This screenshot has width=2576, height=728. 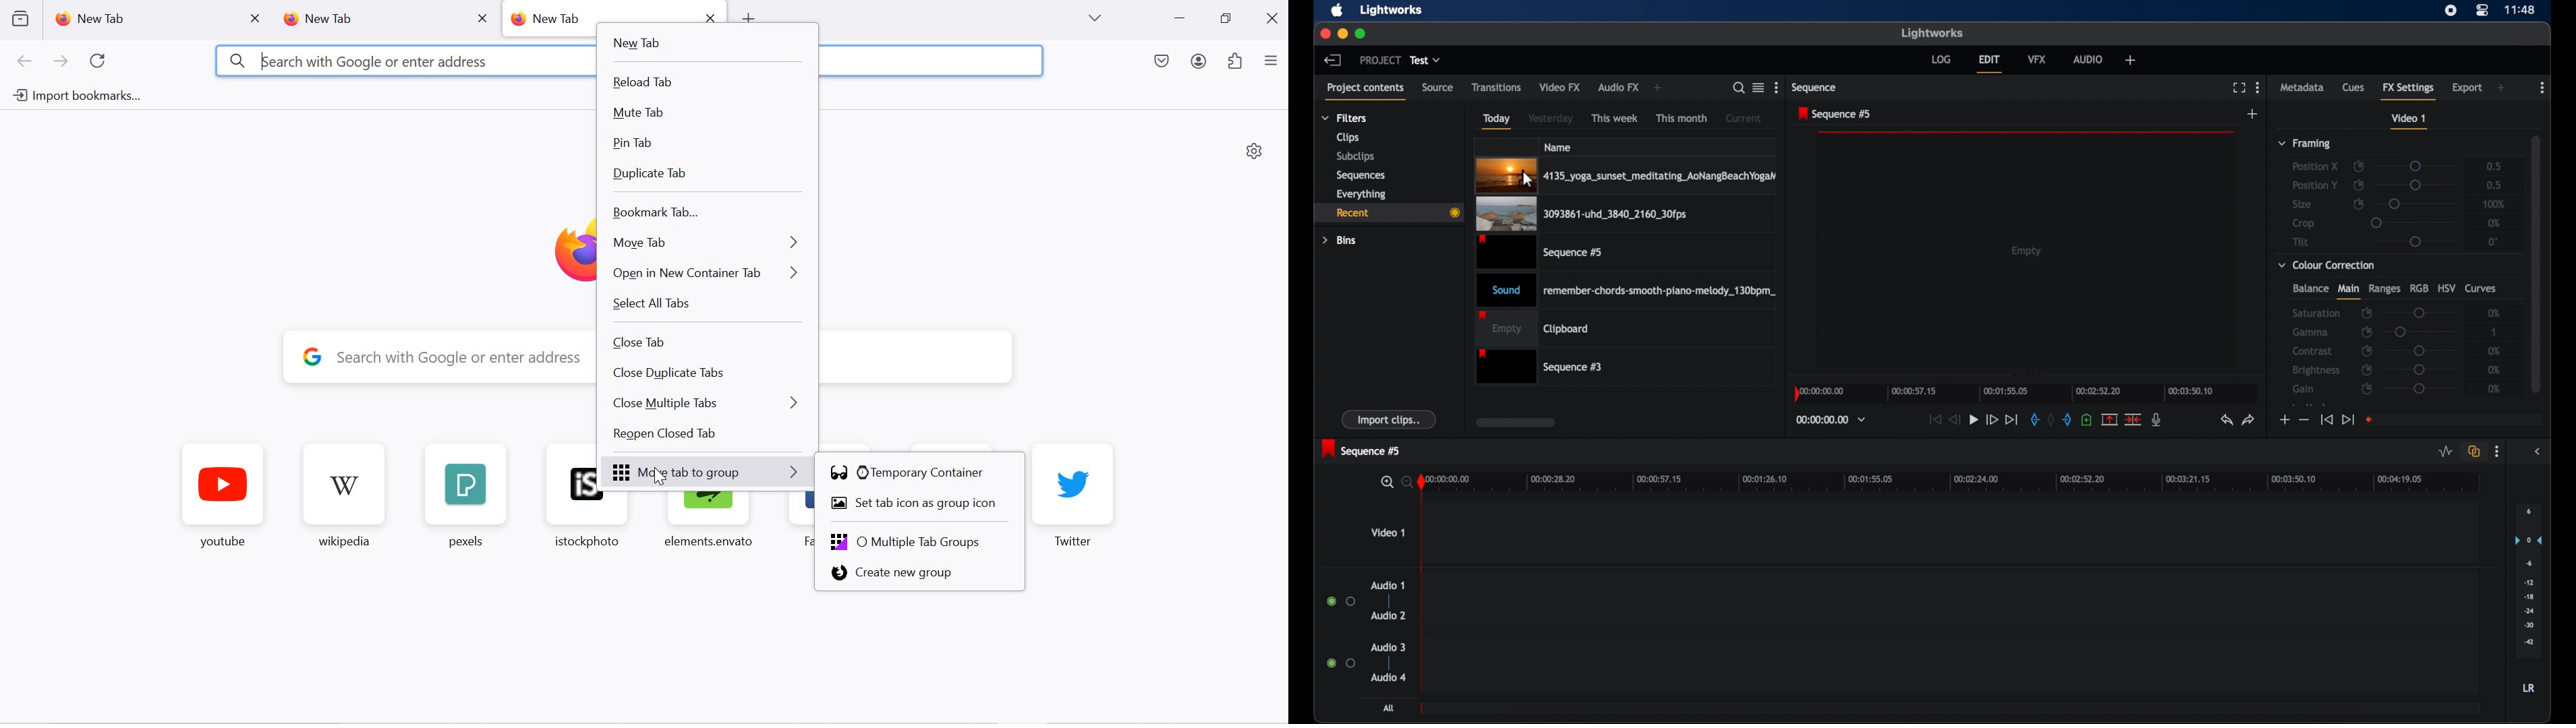 I want to click on slider, so click(x=2415, y=222).